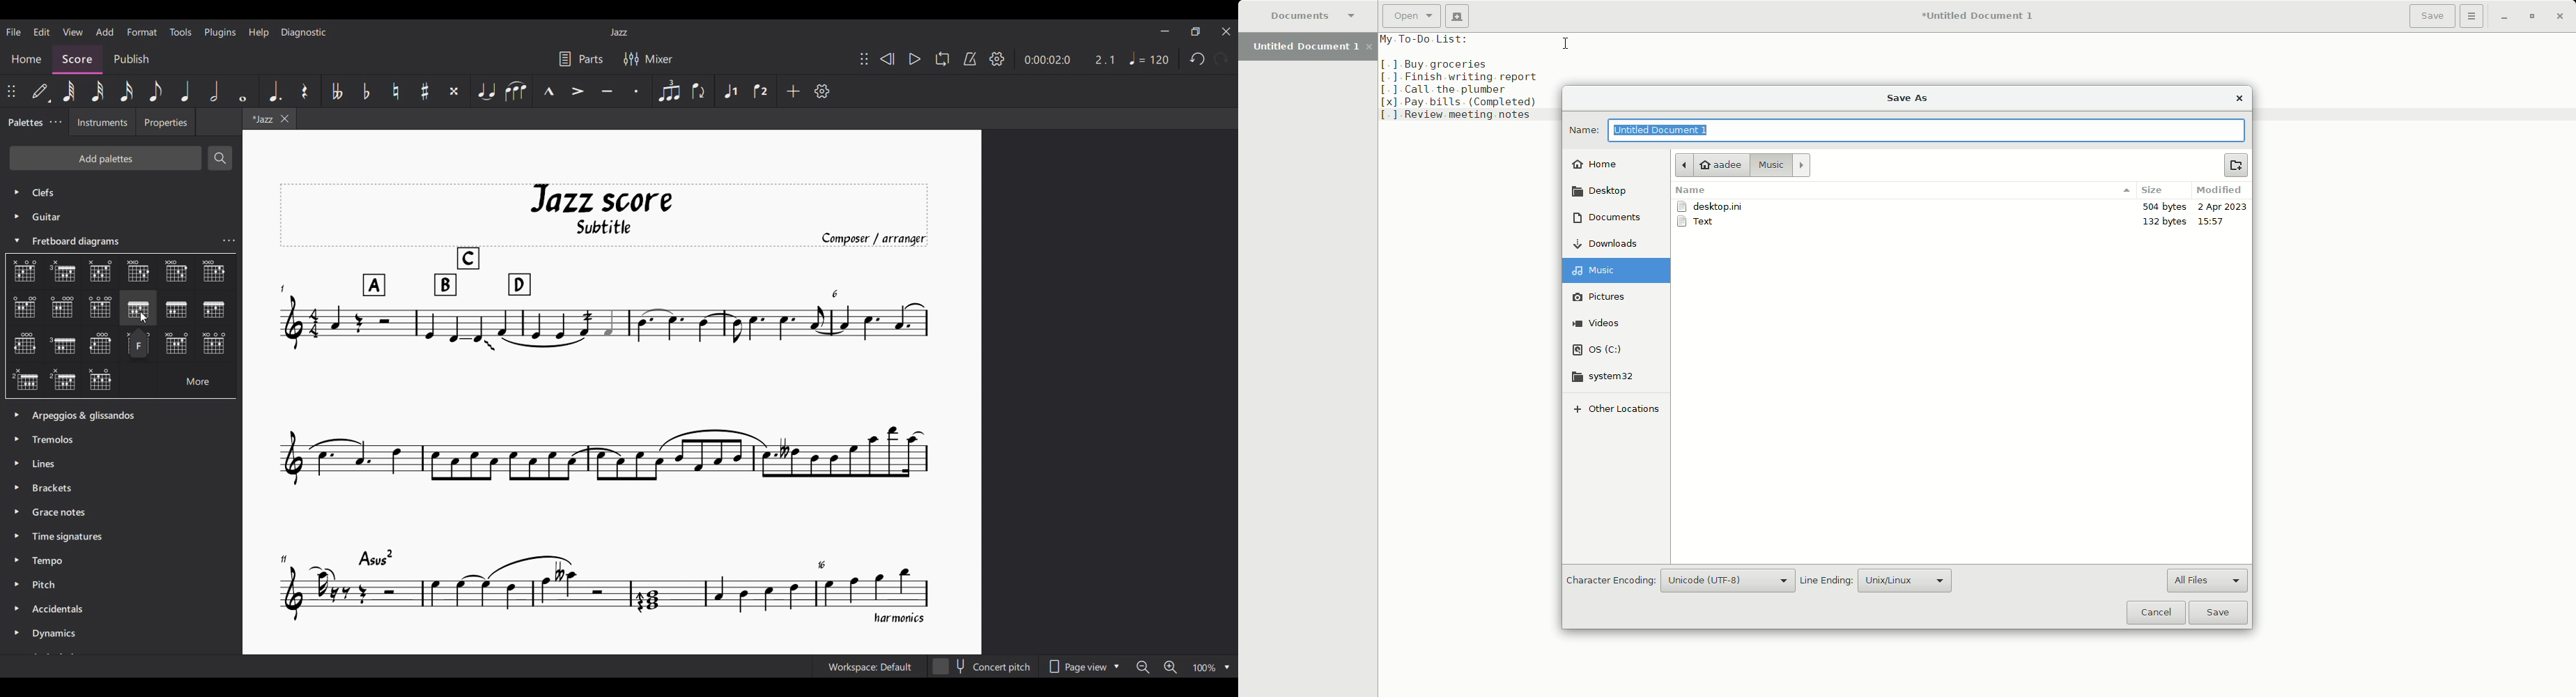 Image resolution: width=2576 pixels, height=700 pixels. I want to click on Rewind, so click(888, 59).